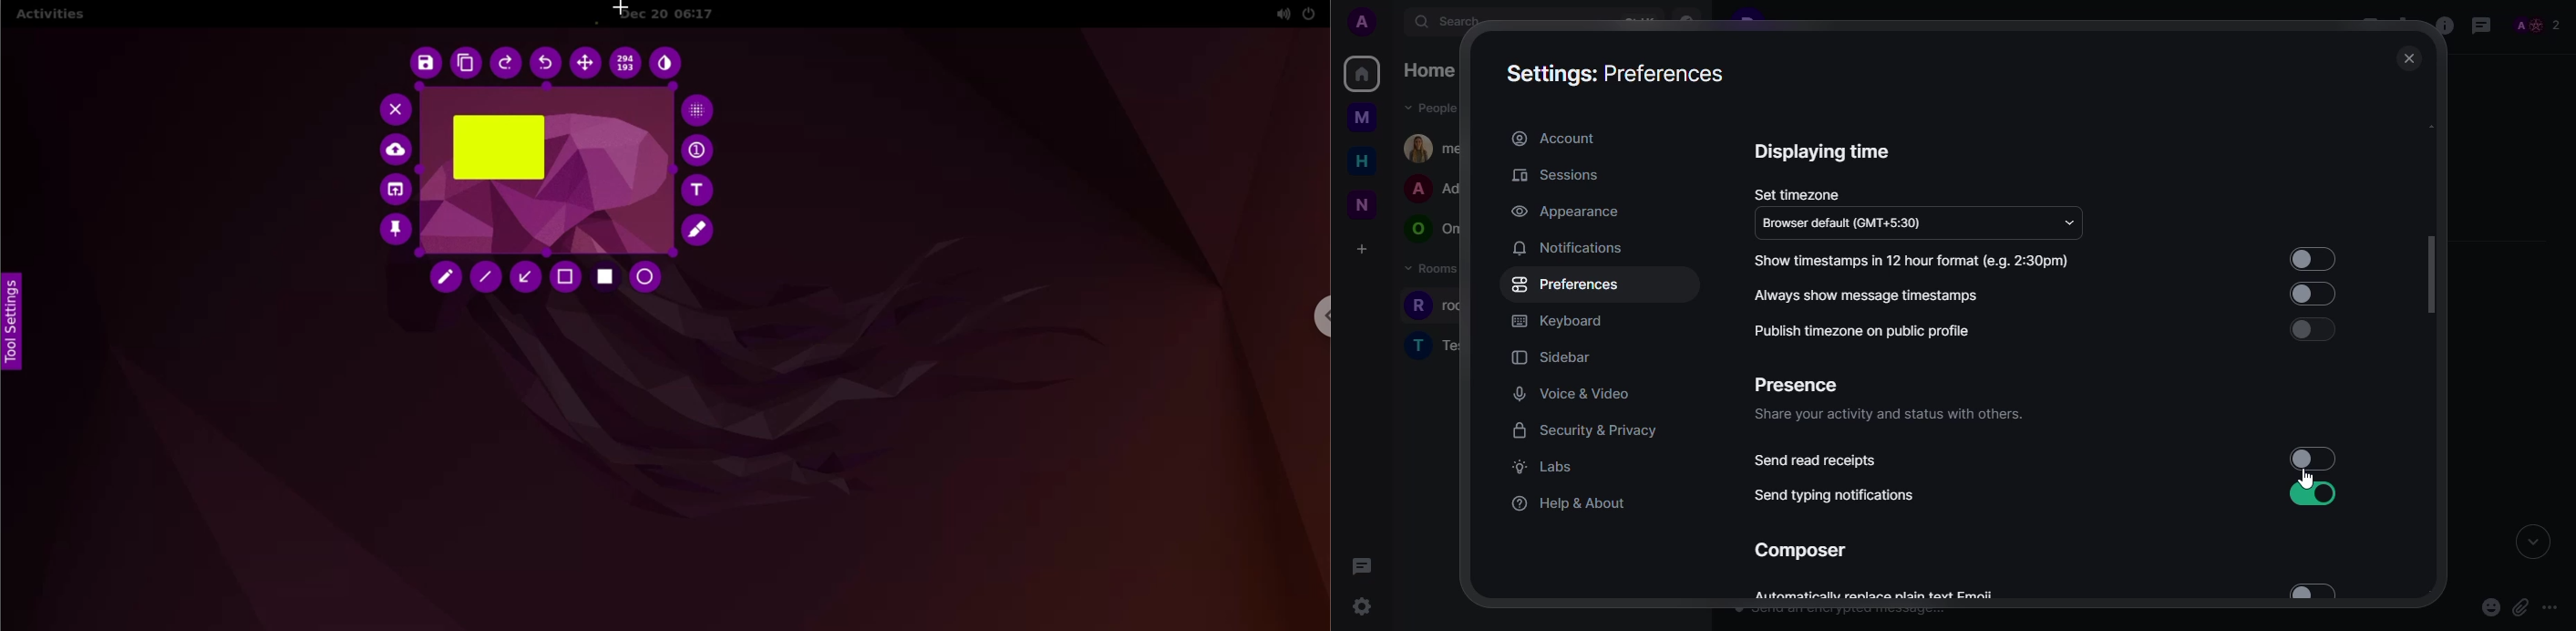  Describe the element at coordinates (525, 277) in the screenshot. I see `arrow tool` at that location.